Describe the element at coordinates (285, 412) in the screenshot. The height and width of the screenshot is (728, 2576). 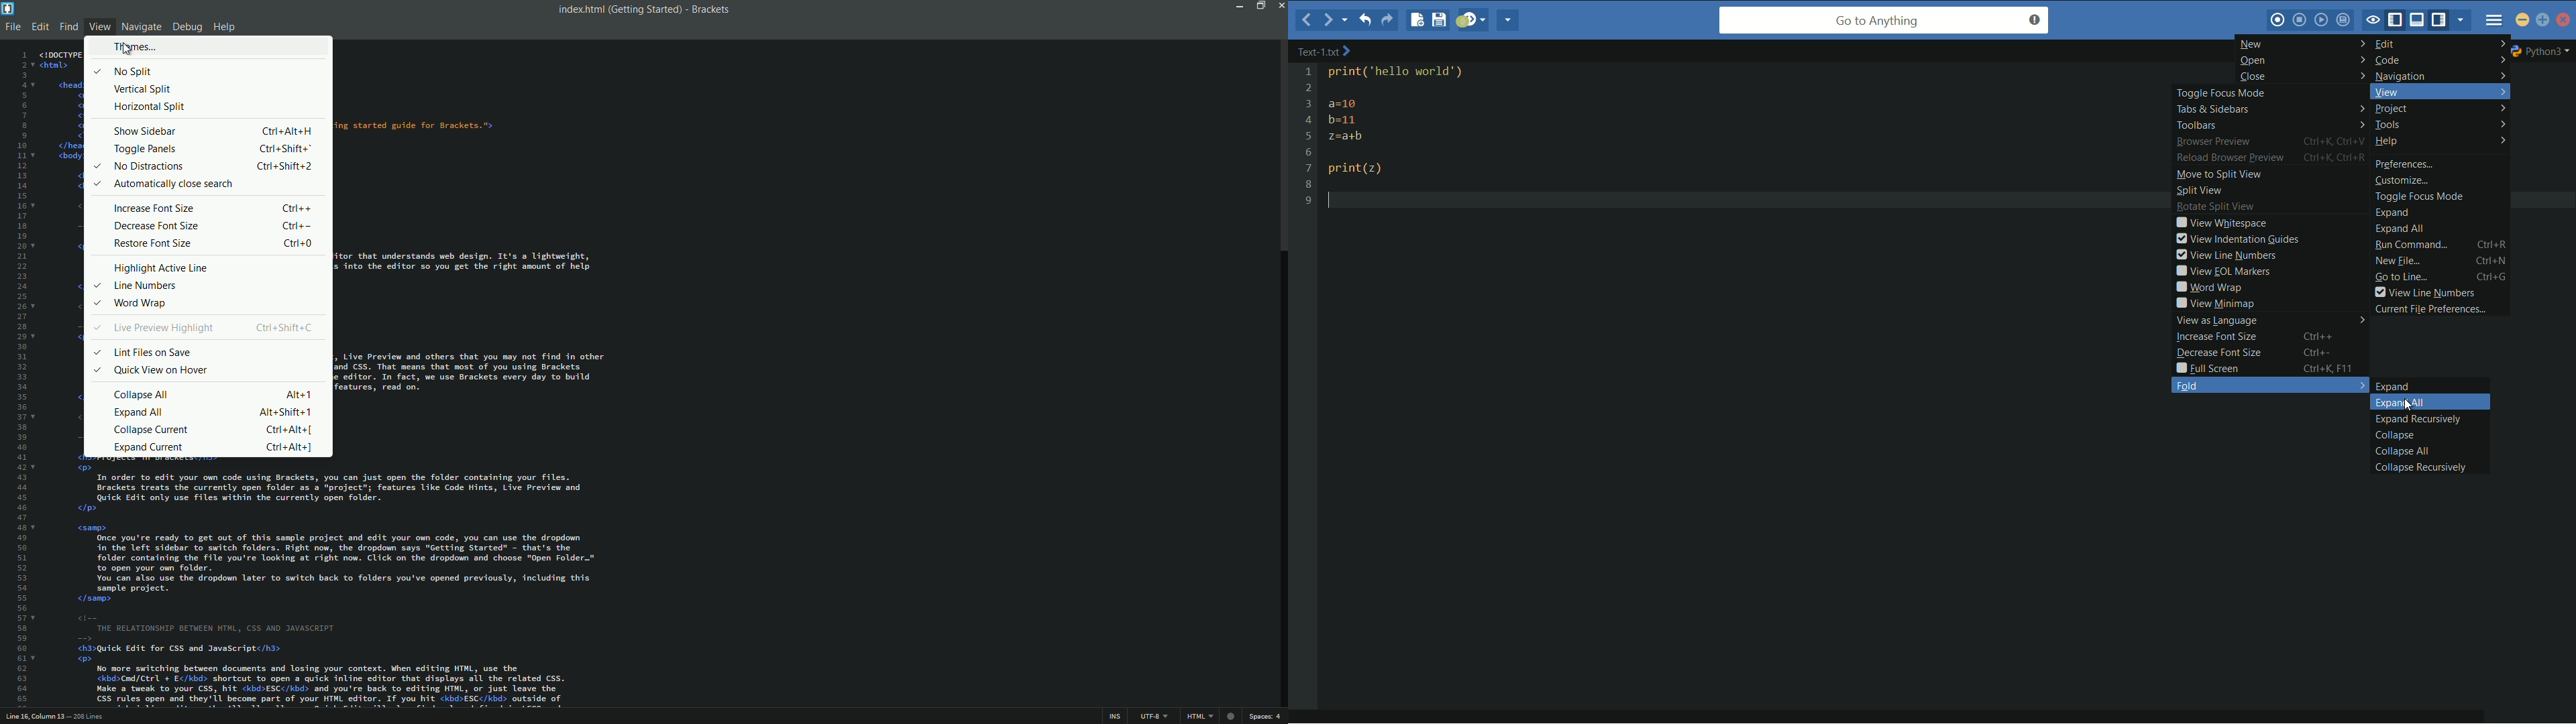
I see `keyboard shortcut` at that location.